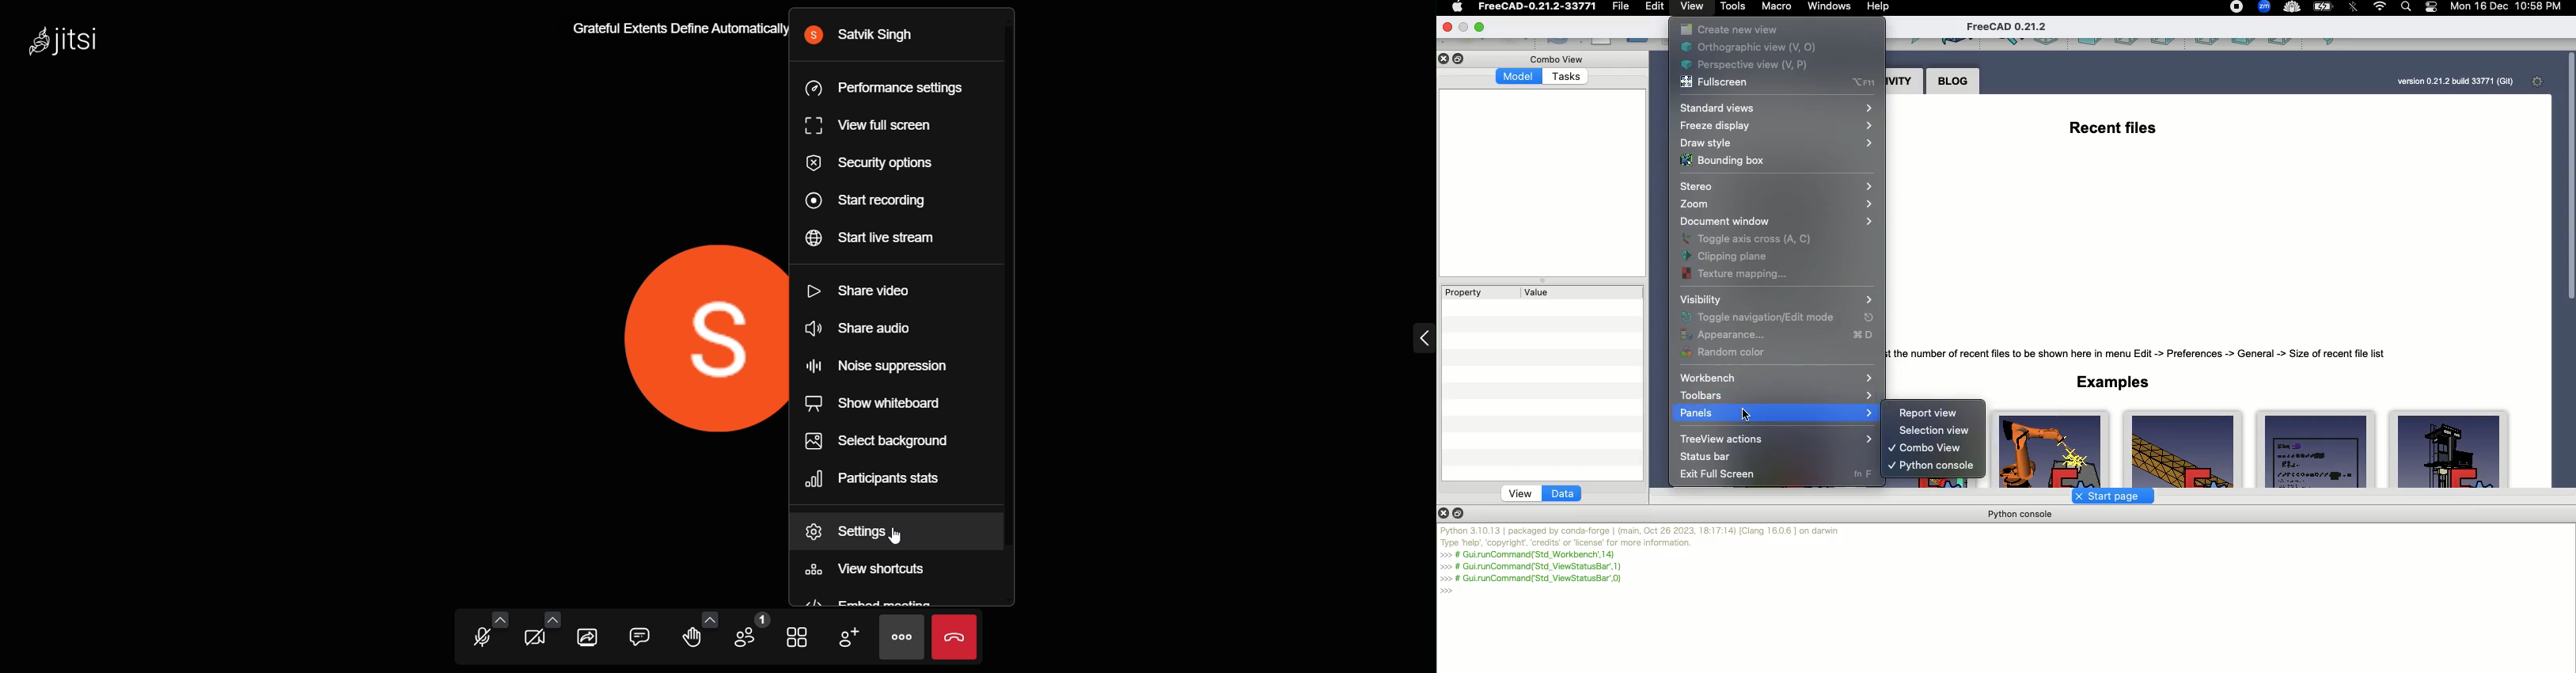  Describe the element at coordinates (1755, 48) in the screenshot. I see `Orthographic view` at that location.